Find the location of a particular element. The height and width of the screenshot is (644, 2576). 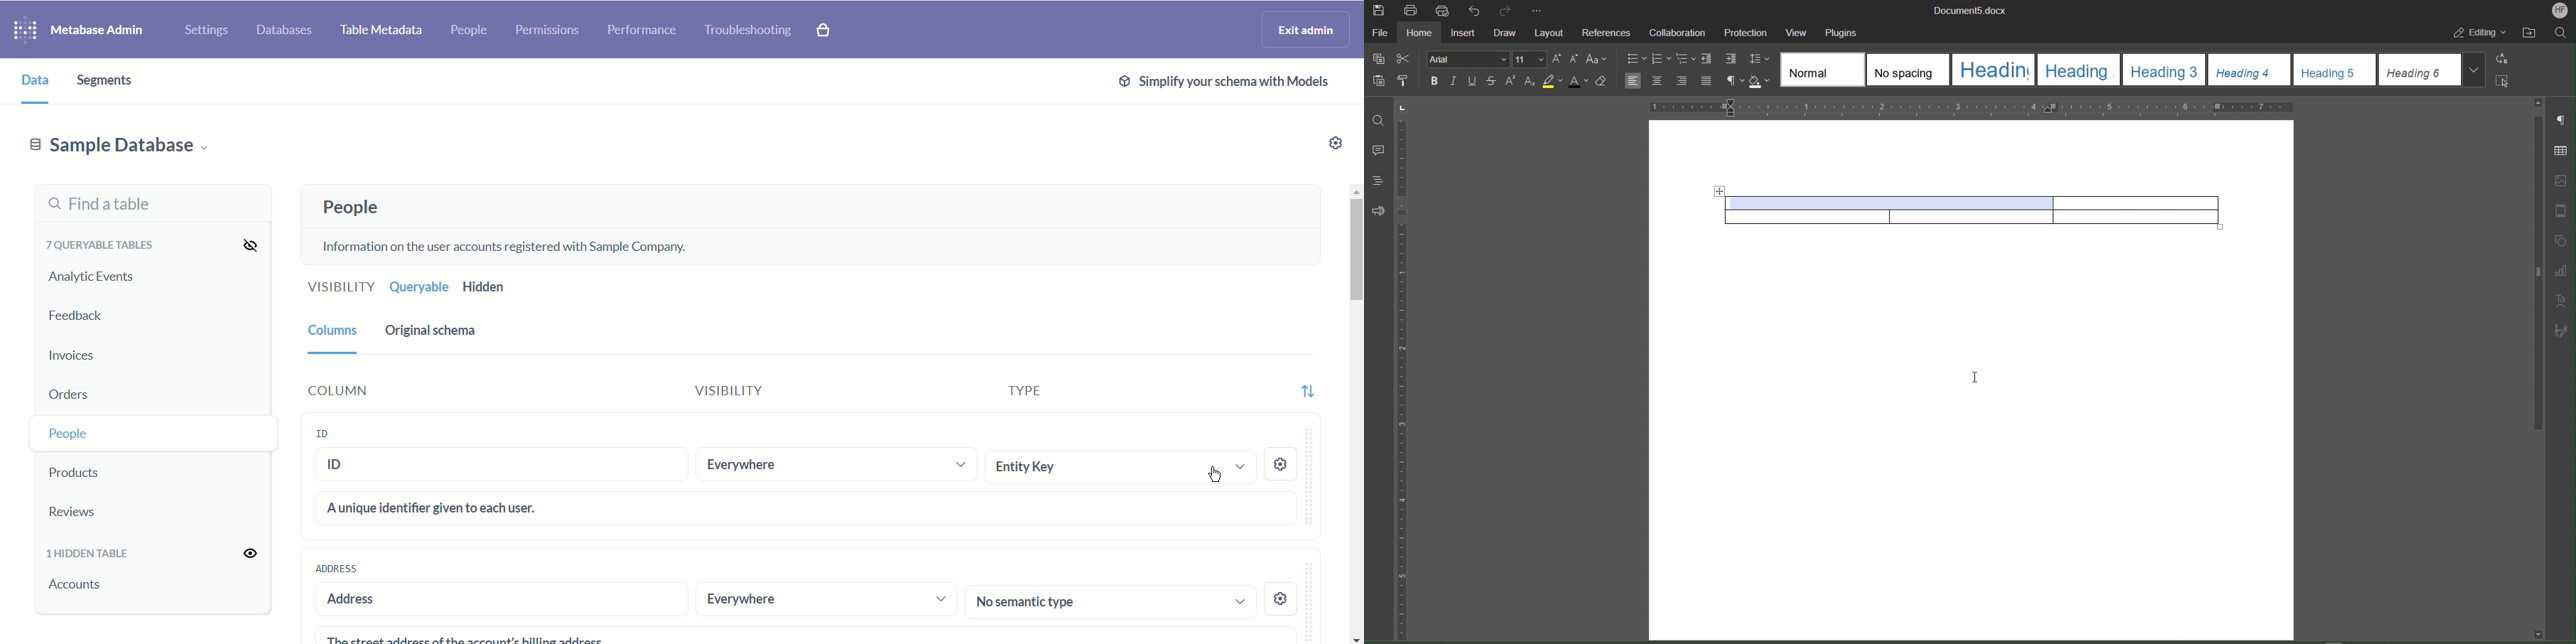

Move table is located at coordinates (1719, 192).